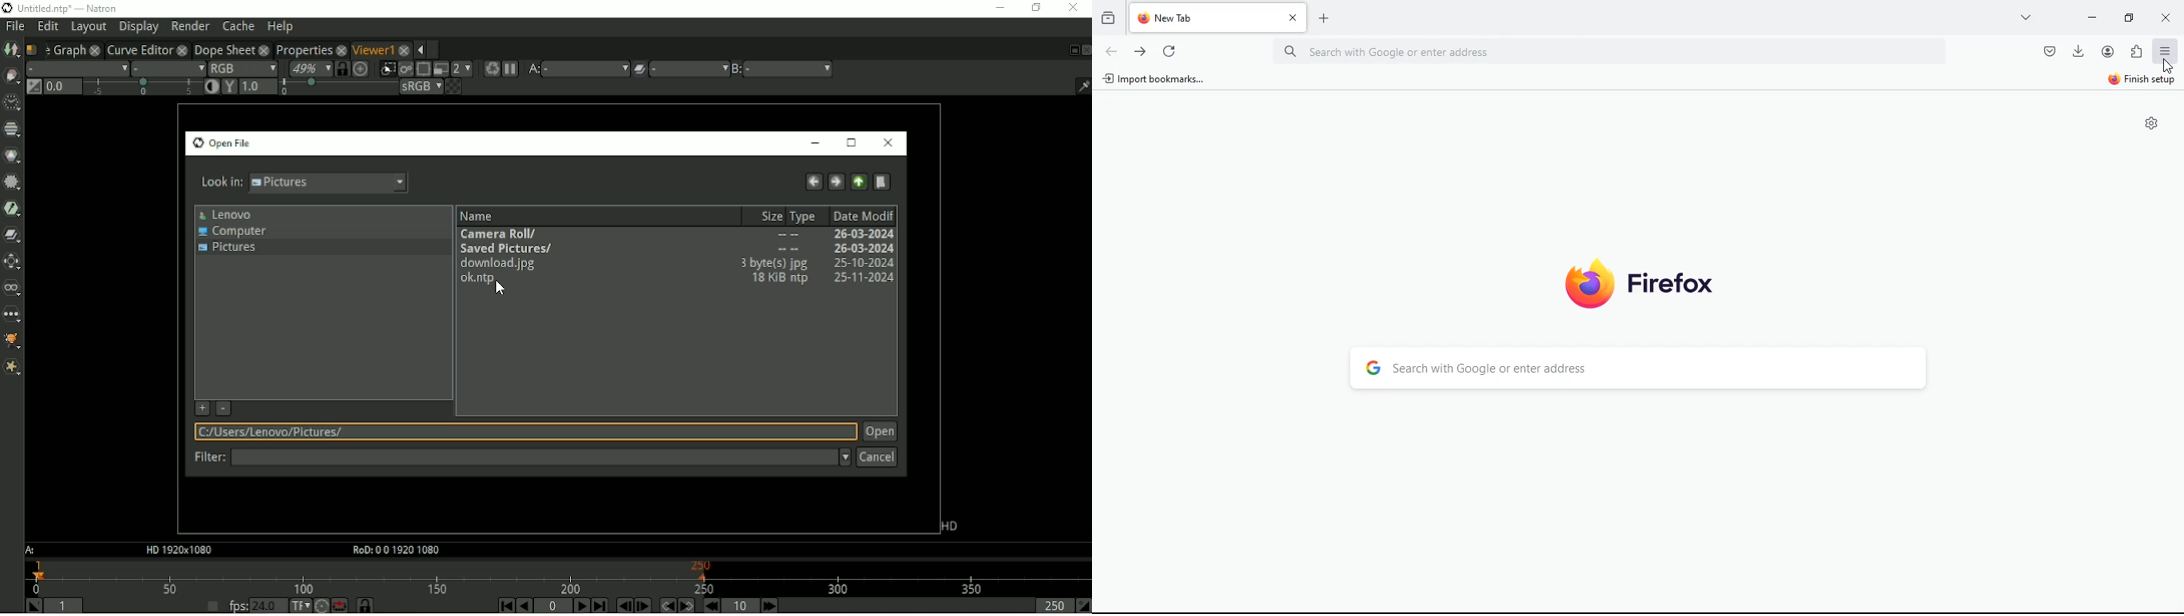 Image resolution: width=2184 pixels, height=616 pixels. I want to click on forward, so click(1141, 53).